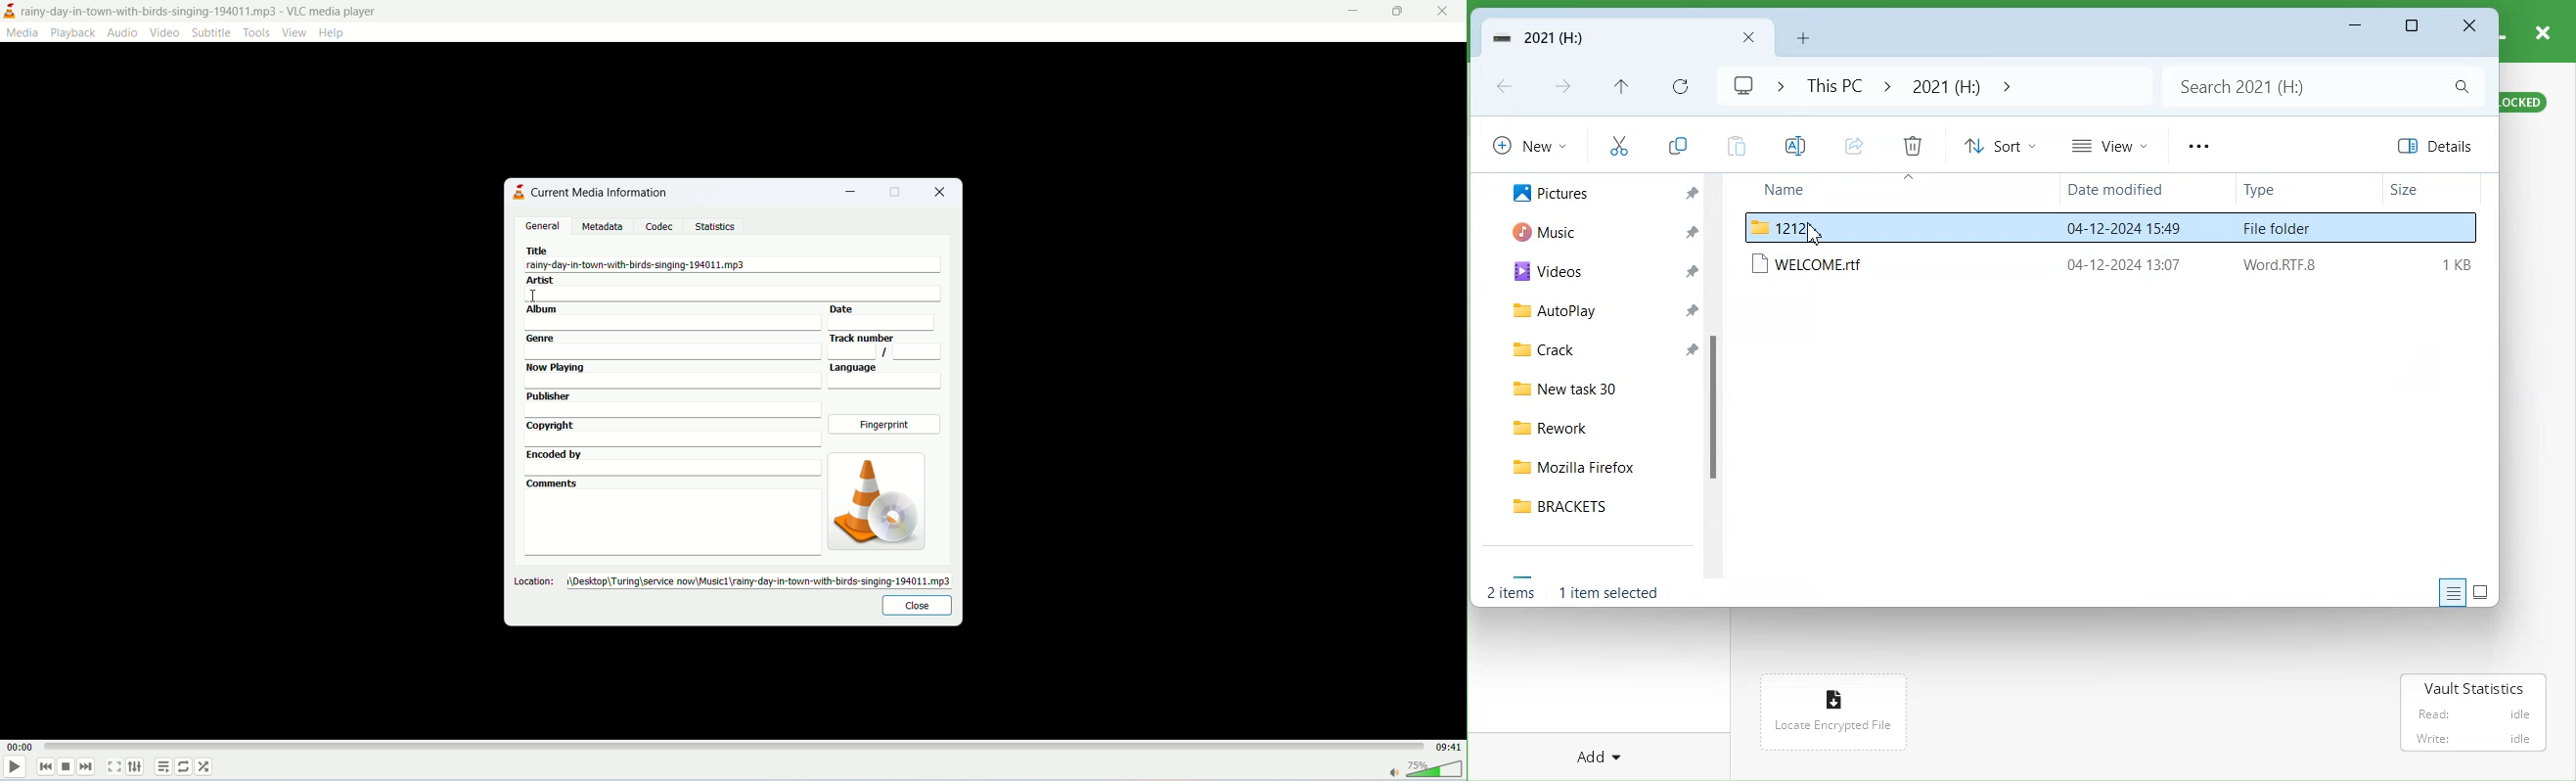  I want to click on Cut, so click(1618, 144).